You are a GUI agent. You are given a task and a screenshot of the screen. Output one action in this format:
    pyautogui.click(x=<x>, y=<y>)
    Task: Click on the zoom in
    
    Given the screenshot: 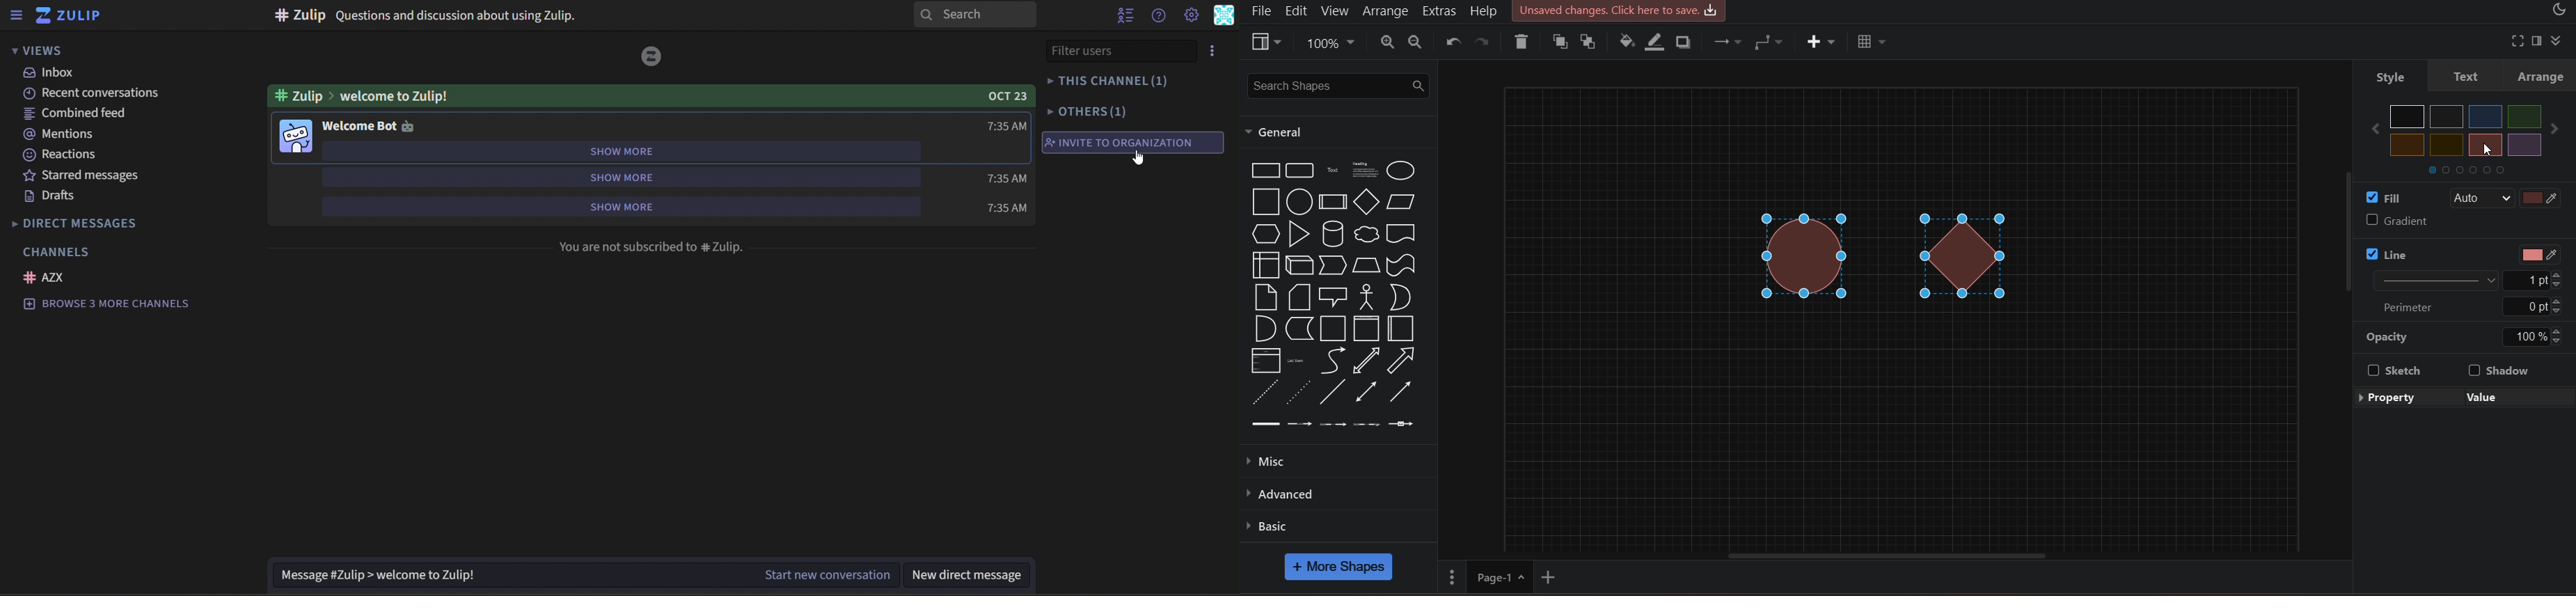 What is the action you would take?
    pyautogui.click(x=1384, y=41)
    